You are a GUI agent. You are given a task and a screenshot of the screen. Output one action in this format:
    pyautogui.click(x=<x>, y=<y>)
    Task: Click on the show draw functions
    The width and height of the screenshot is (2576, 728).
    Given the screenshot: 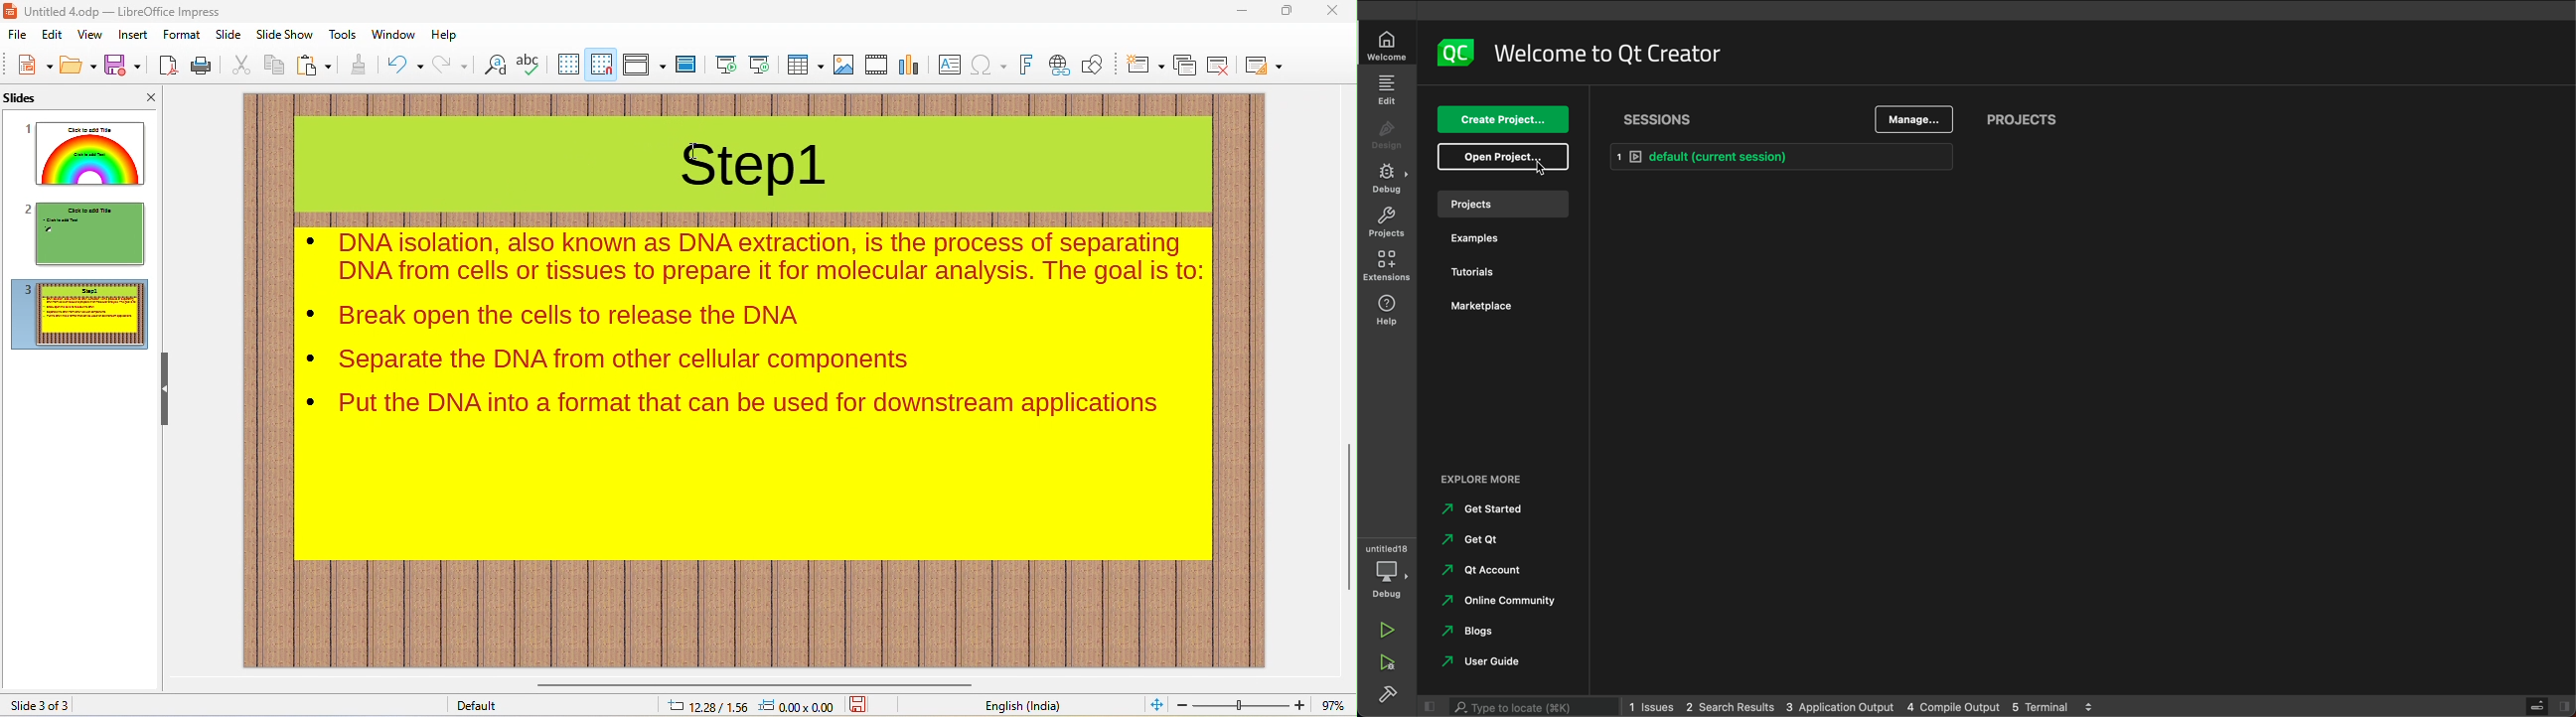 What is the action you would take?
    pyautogui.click(x=1095, y=65)
    